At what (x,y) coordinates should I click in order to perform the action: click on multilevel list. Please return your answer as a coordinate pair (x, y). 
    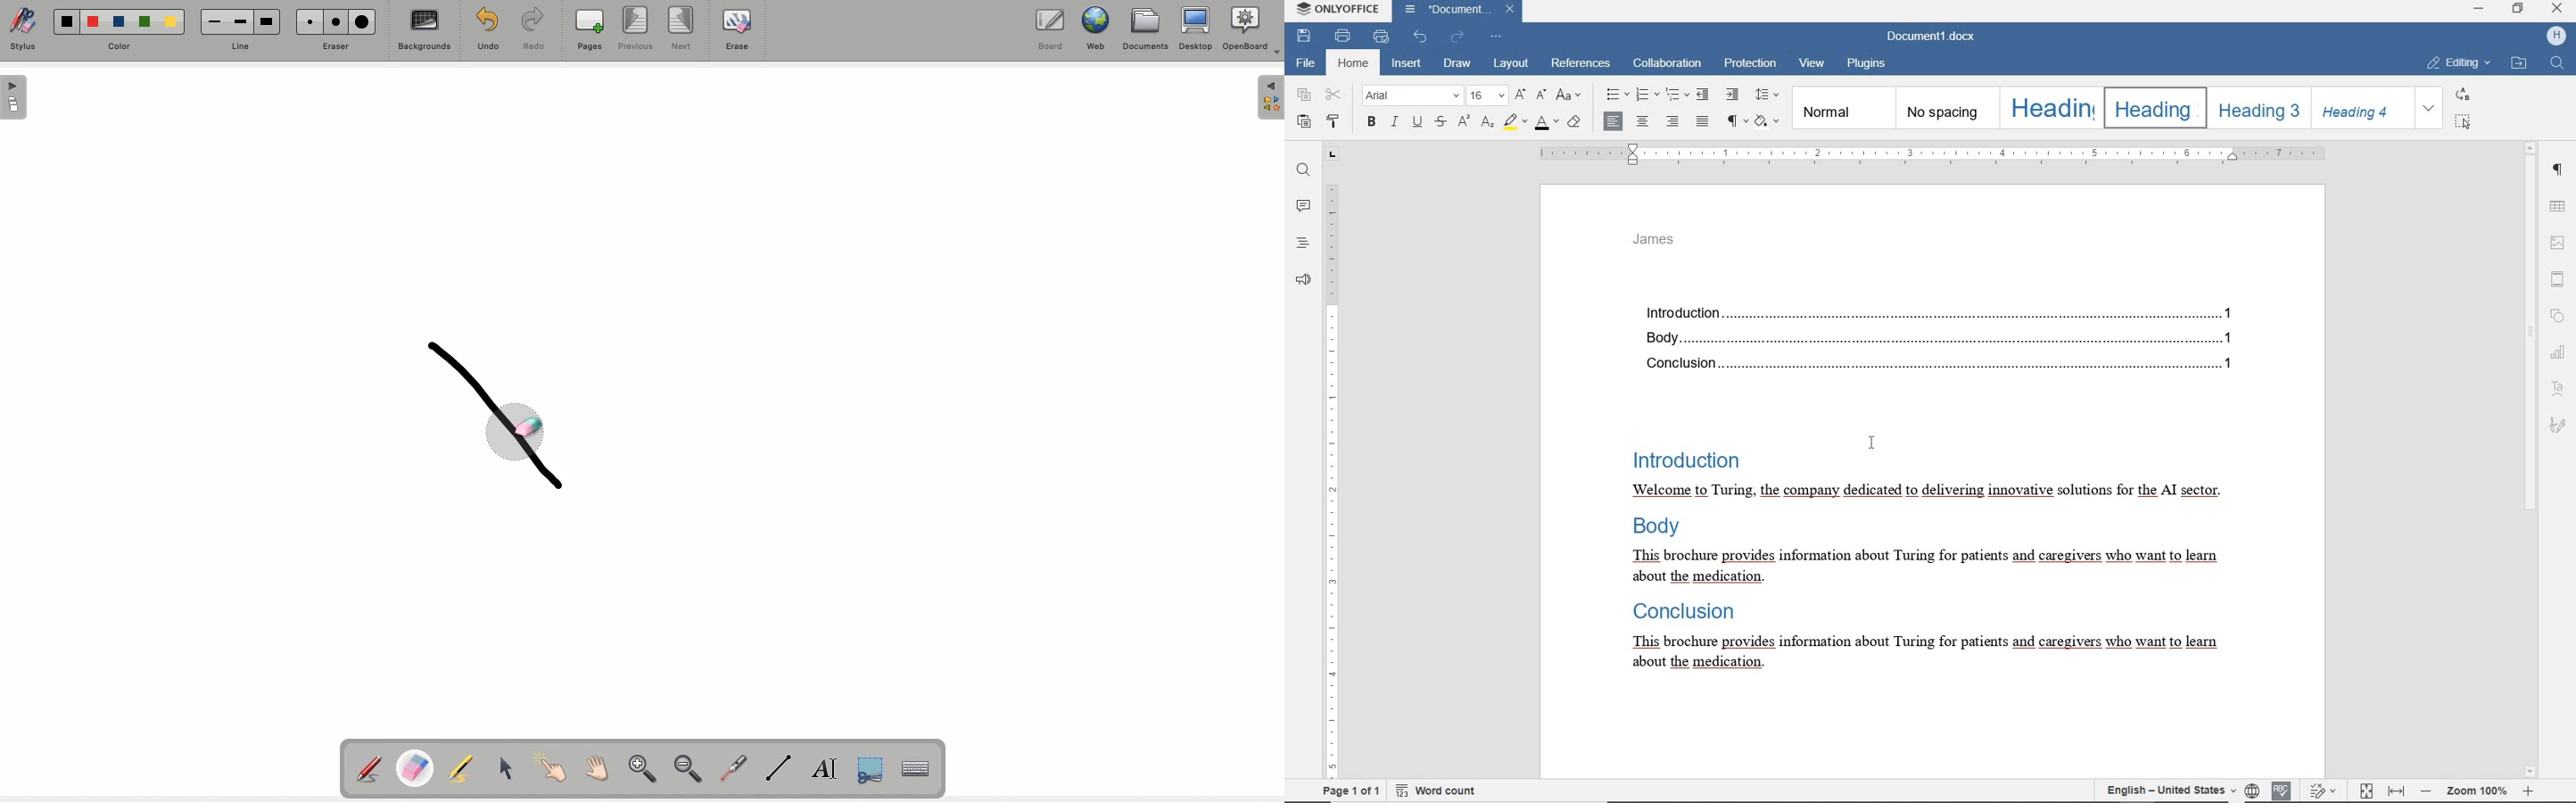
    Looking at the image, I should click on (1676, 94).